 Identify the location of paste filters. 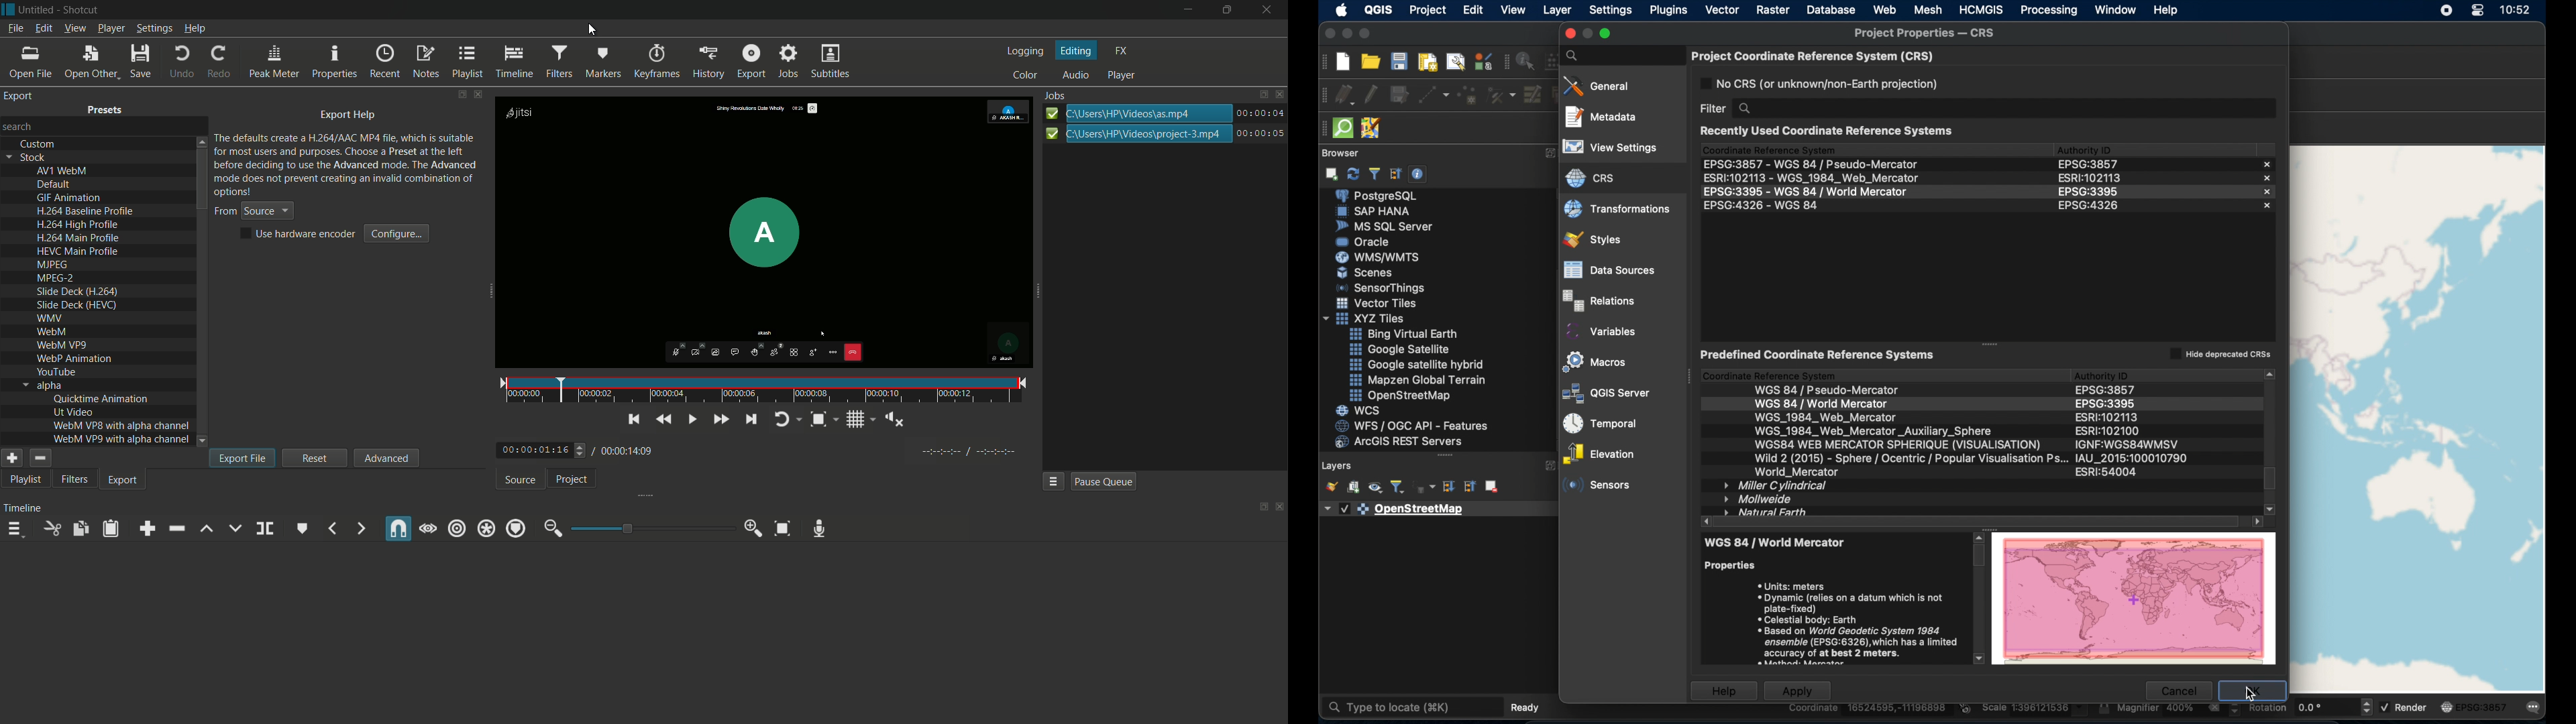
(111, 530).